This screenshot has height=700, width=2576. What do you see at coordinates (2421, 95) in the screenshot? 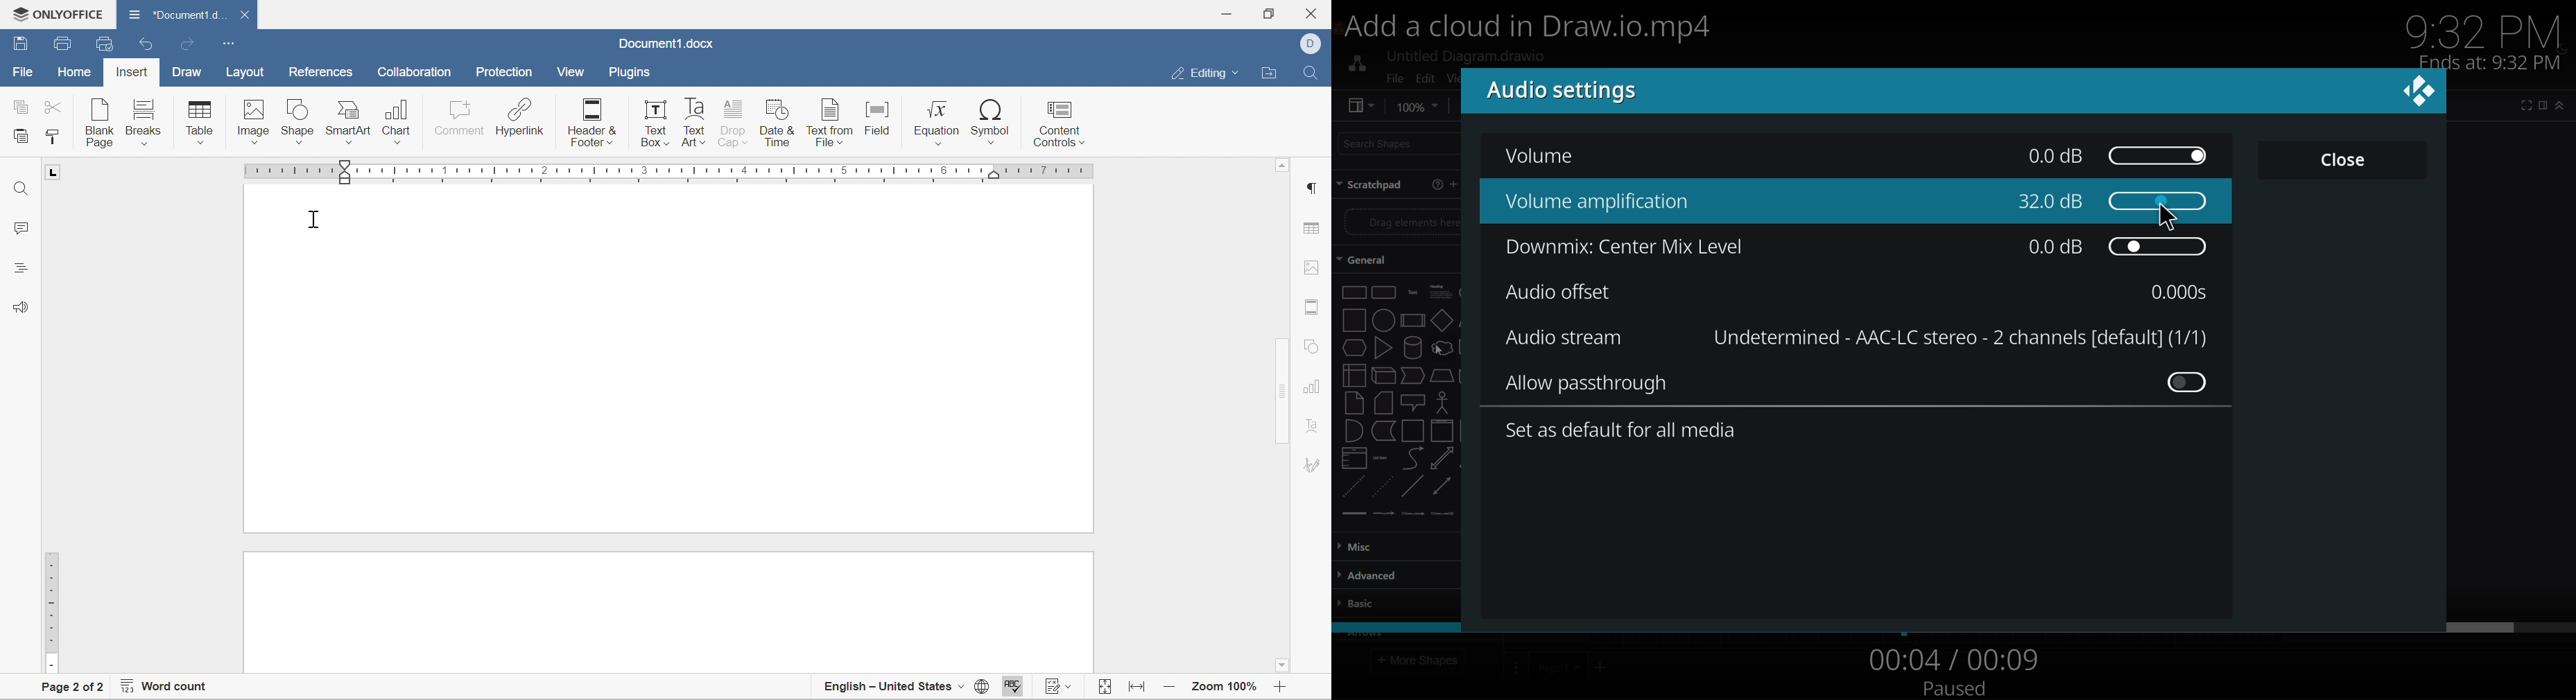
I see `close dialog` at bounding box center [2421, 95].